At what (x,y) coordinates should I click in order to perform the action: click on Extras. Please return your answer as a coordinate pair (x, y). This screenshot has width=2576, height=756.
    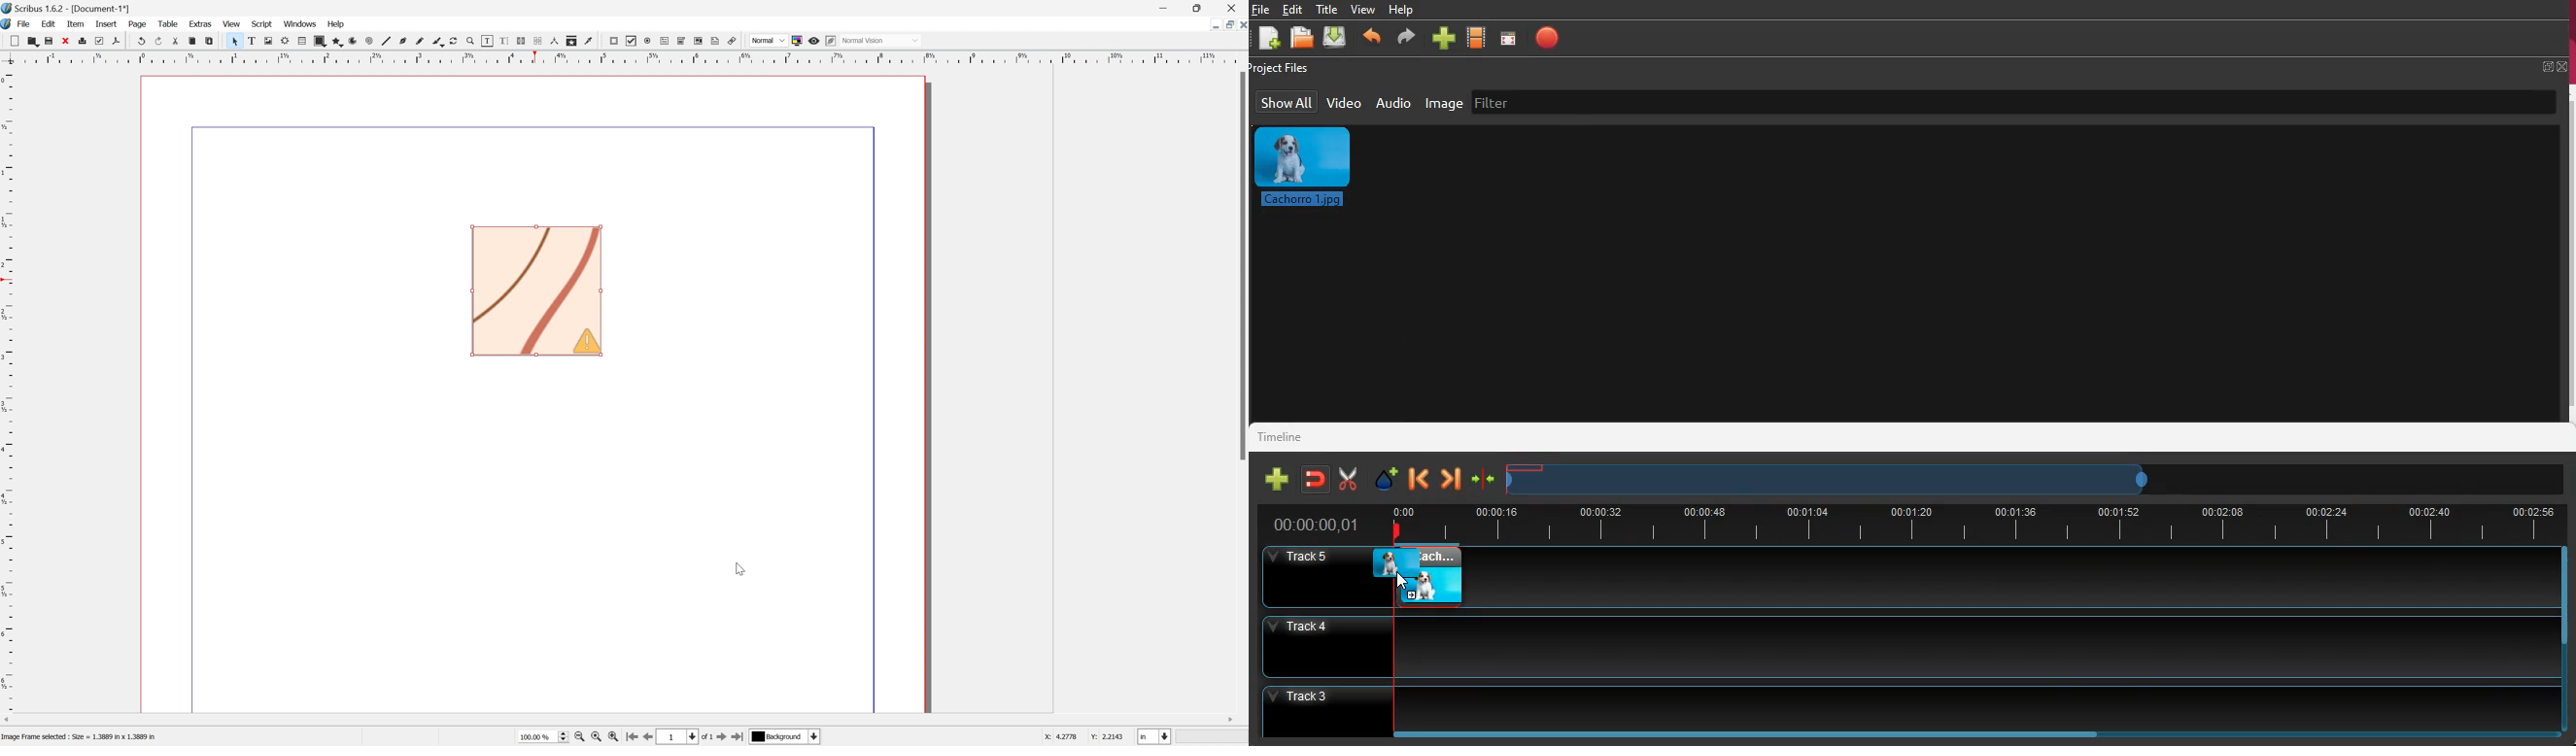
    Looking at the image, I should click on (201, 25).